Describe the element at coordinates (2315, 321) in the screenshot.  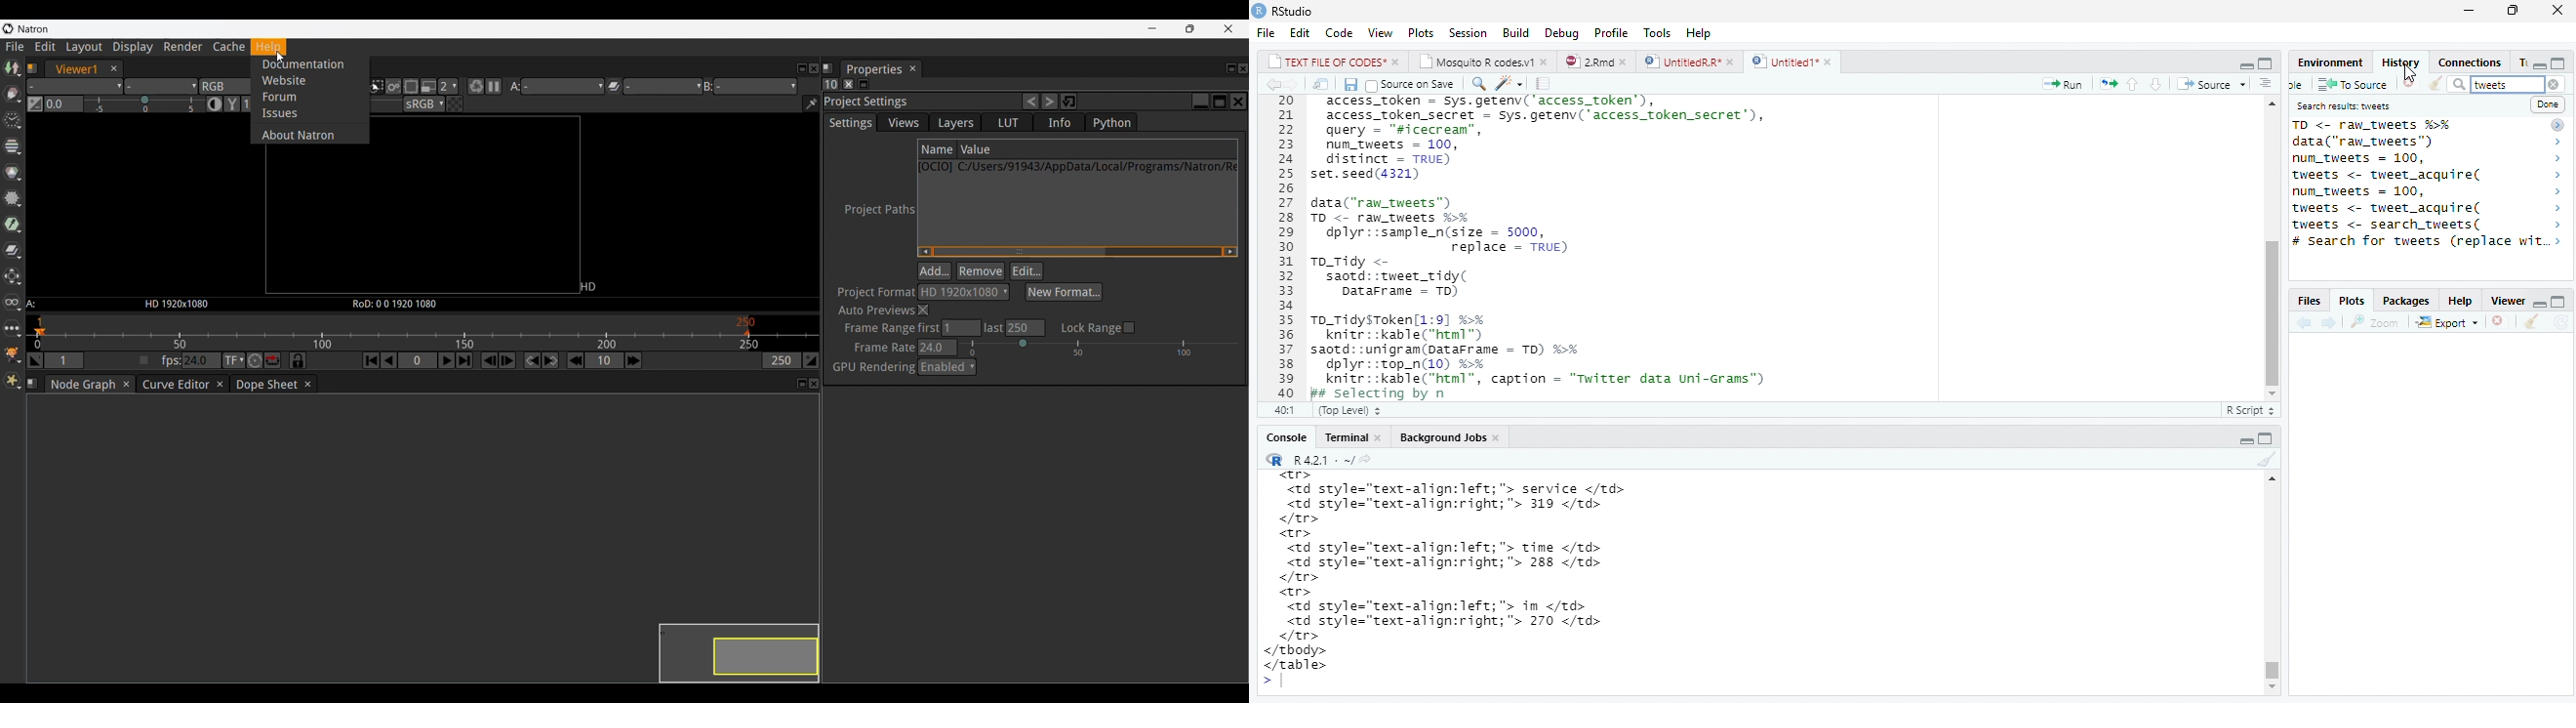
I see `forward/backward source location` at that location.